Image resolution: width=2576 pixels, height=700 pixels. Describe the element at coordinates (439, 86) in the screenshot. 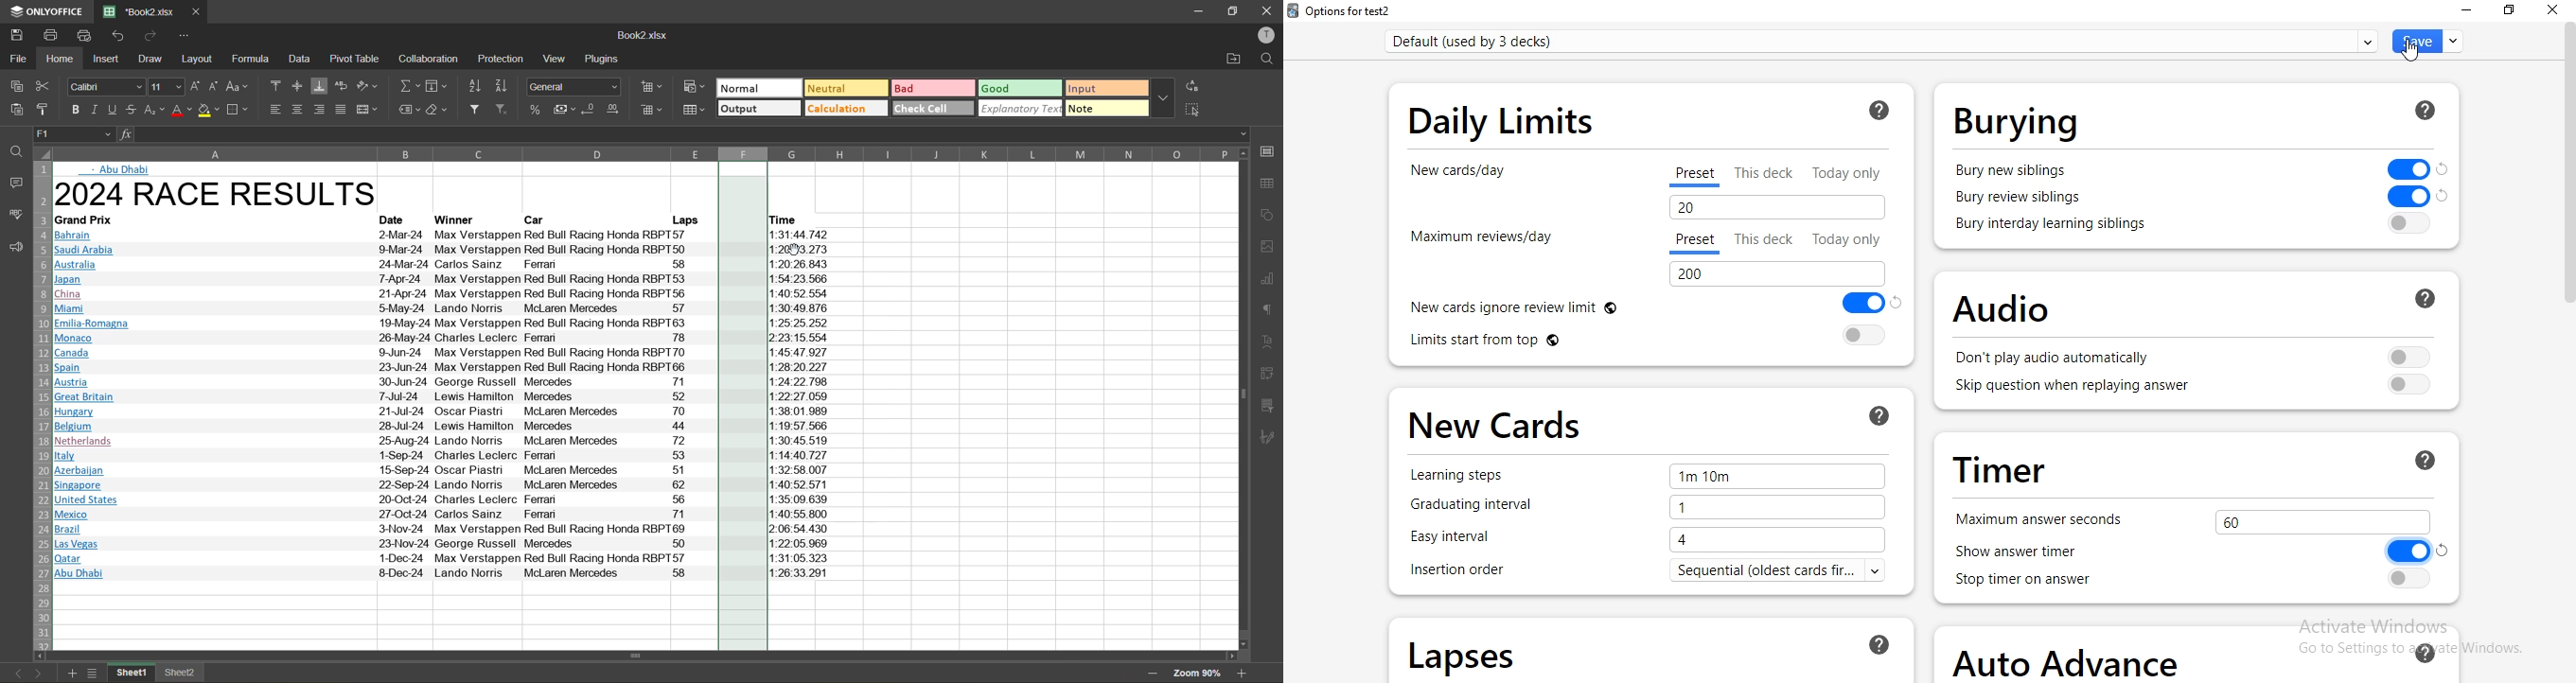

I see `fields` at that location.